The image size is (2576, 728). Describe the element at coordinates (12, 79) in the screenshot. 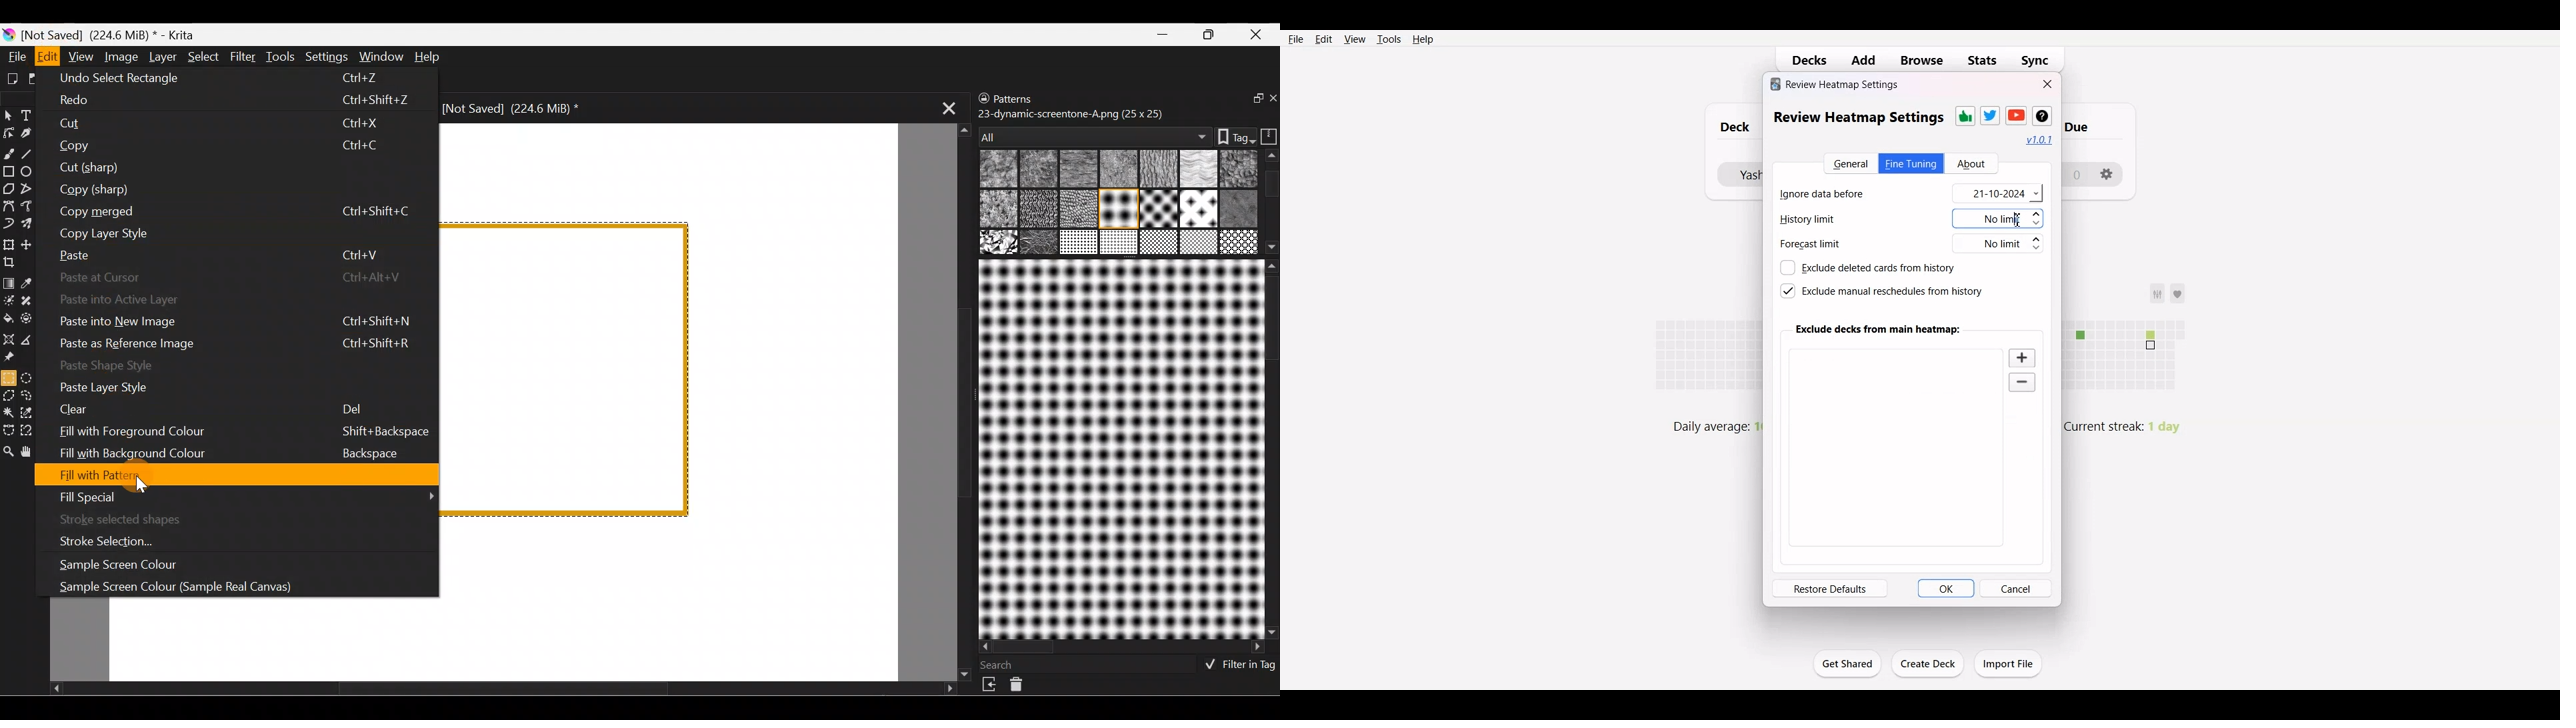

I see `Create new document` at that location.